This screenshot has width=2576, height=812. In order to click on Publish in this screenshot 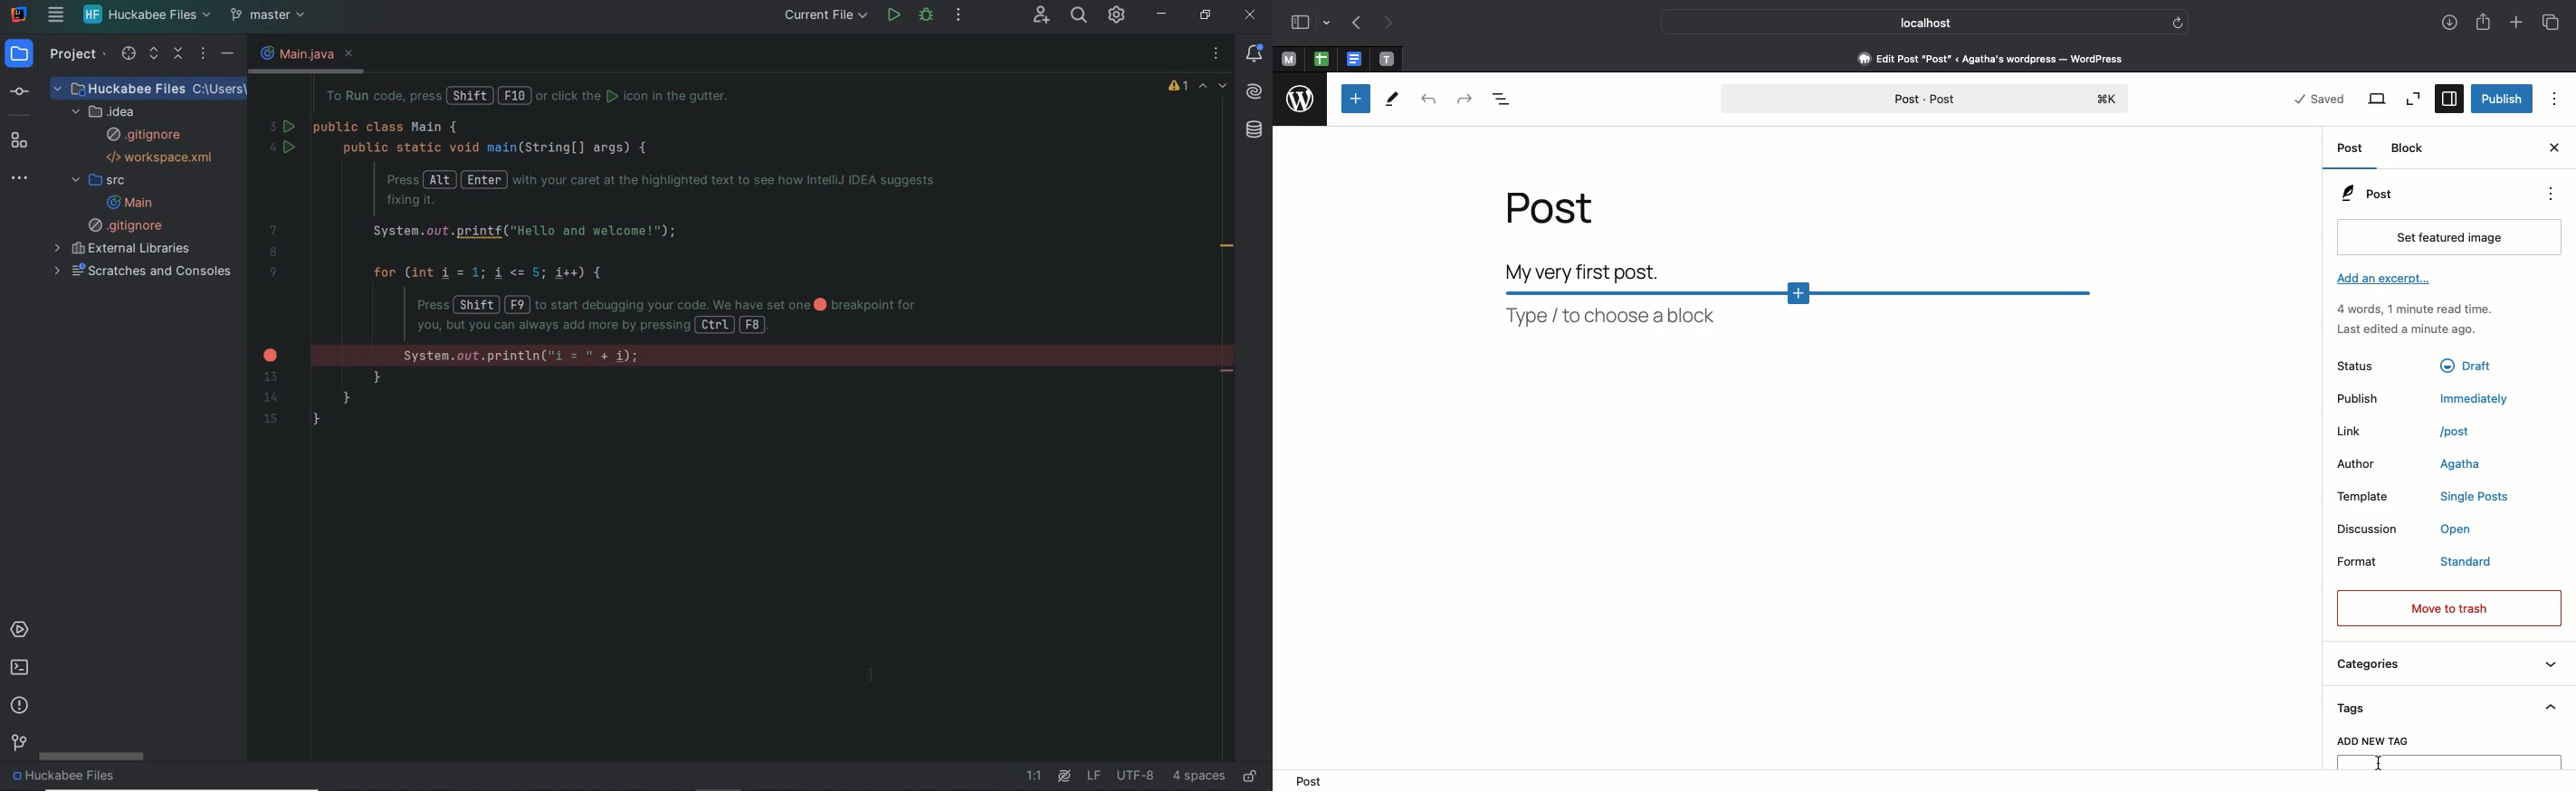, I will do `click(2361, 401)`.